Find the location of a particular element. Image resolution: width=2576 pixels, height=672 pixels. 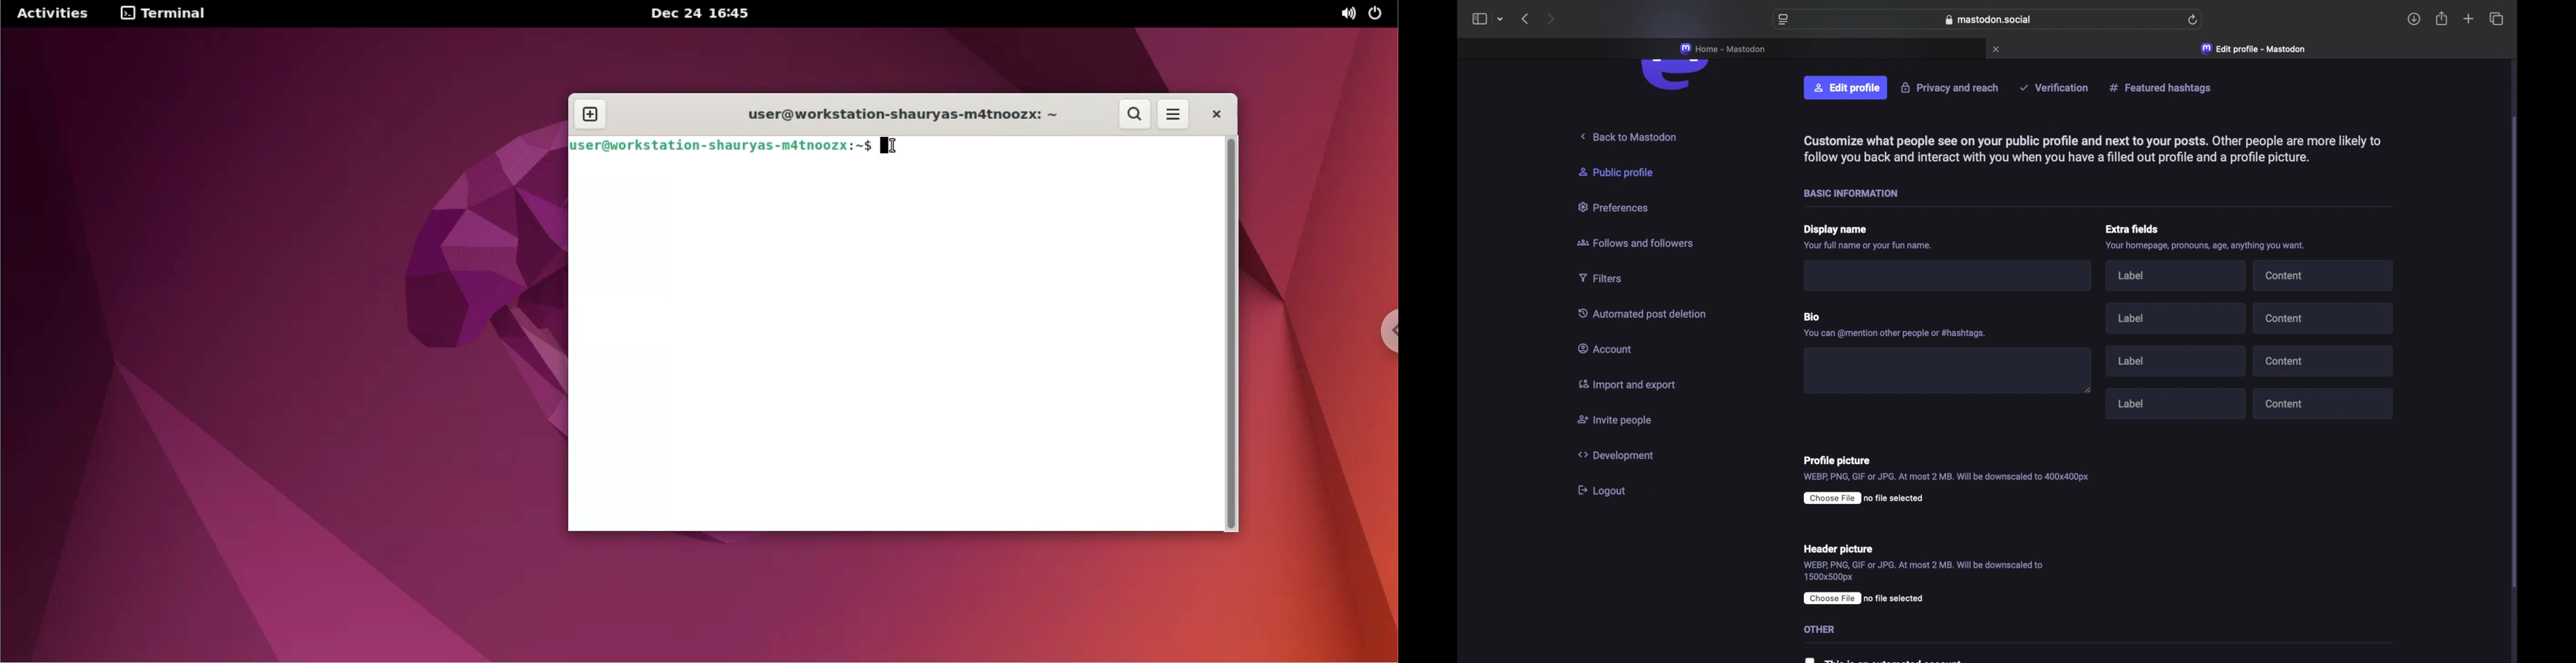

bio is located at coordinates (1814, 316).